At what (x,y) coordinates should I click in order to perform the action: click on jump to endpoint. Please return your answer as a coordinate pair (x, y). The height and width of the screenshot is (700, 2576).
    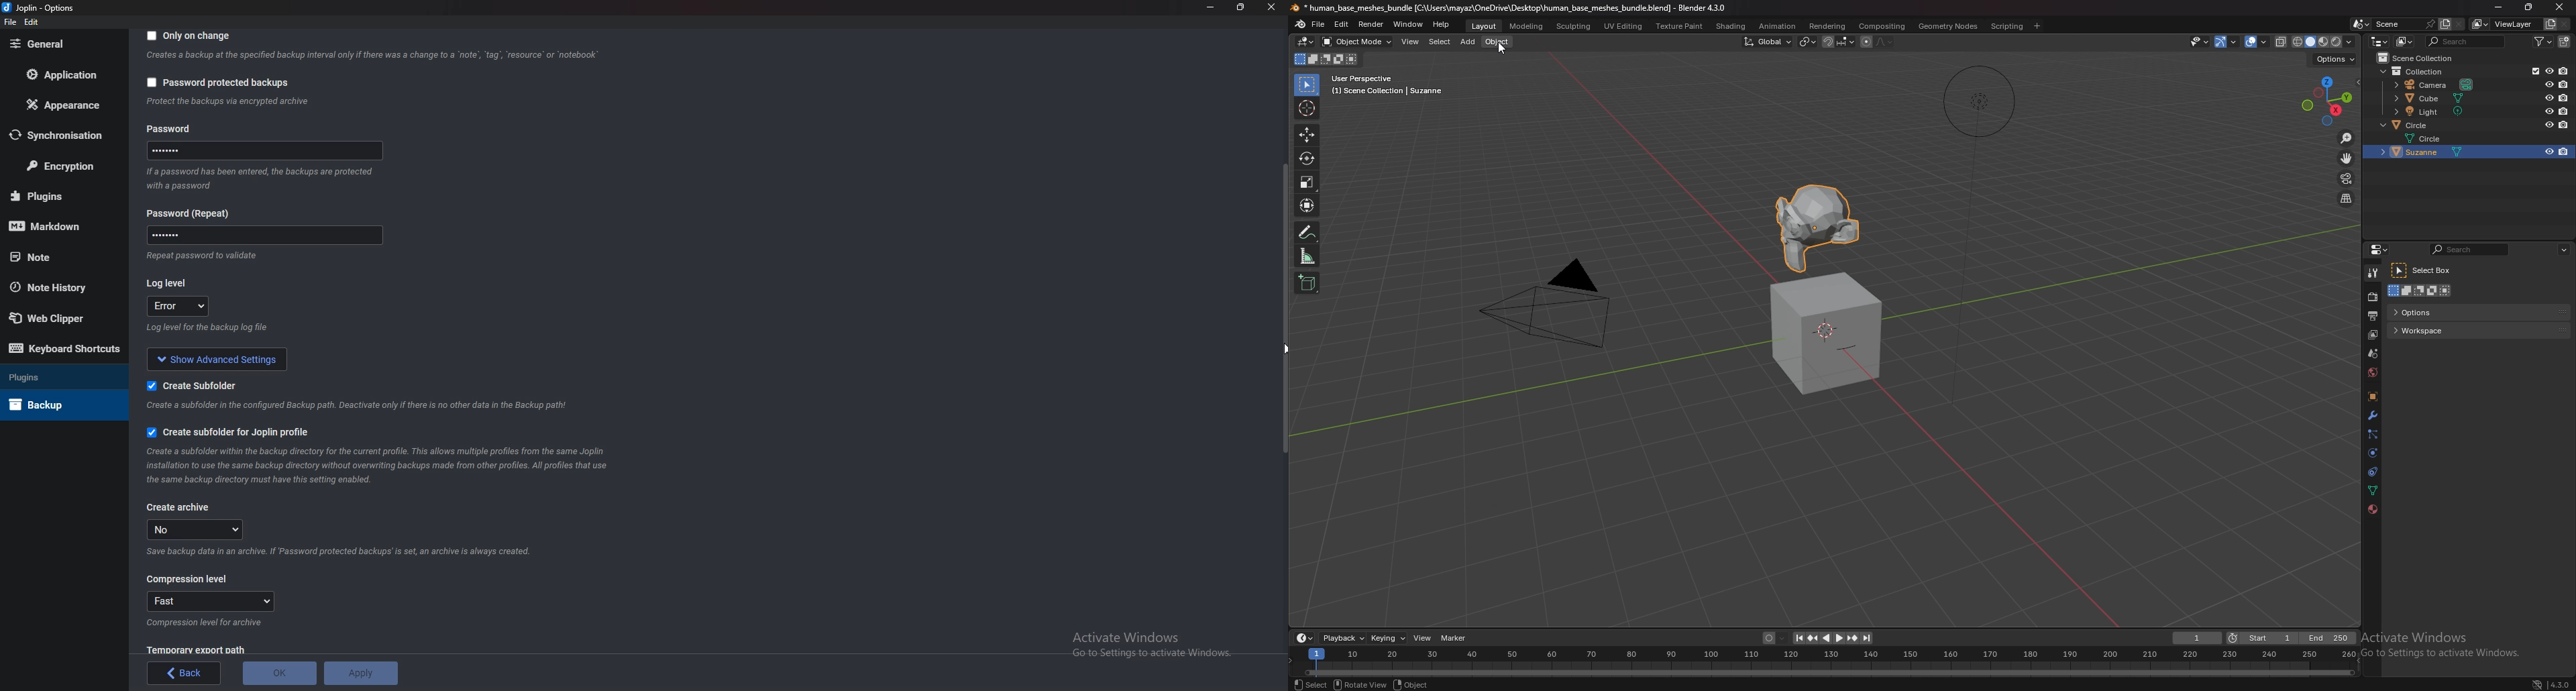
    Looking at the image, I should click on (1796, 637).